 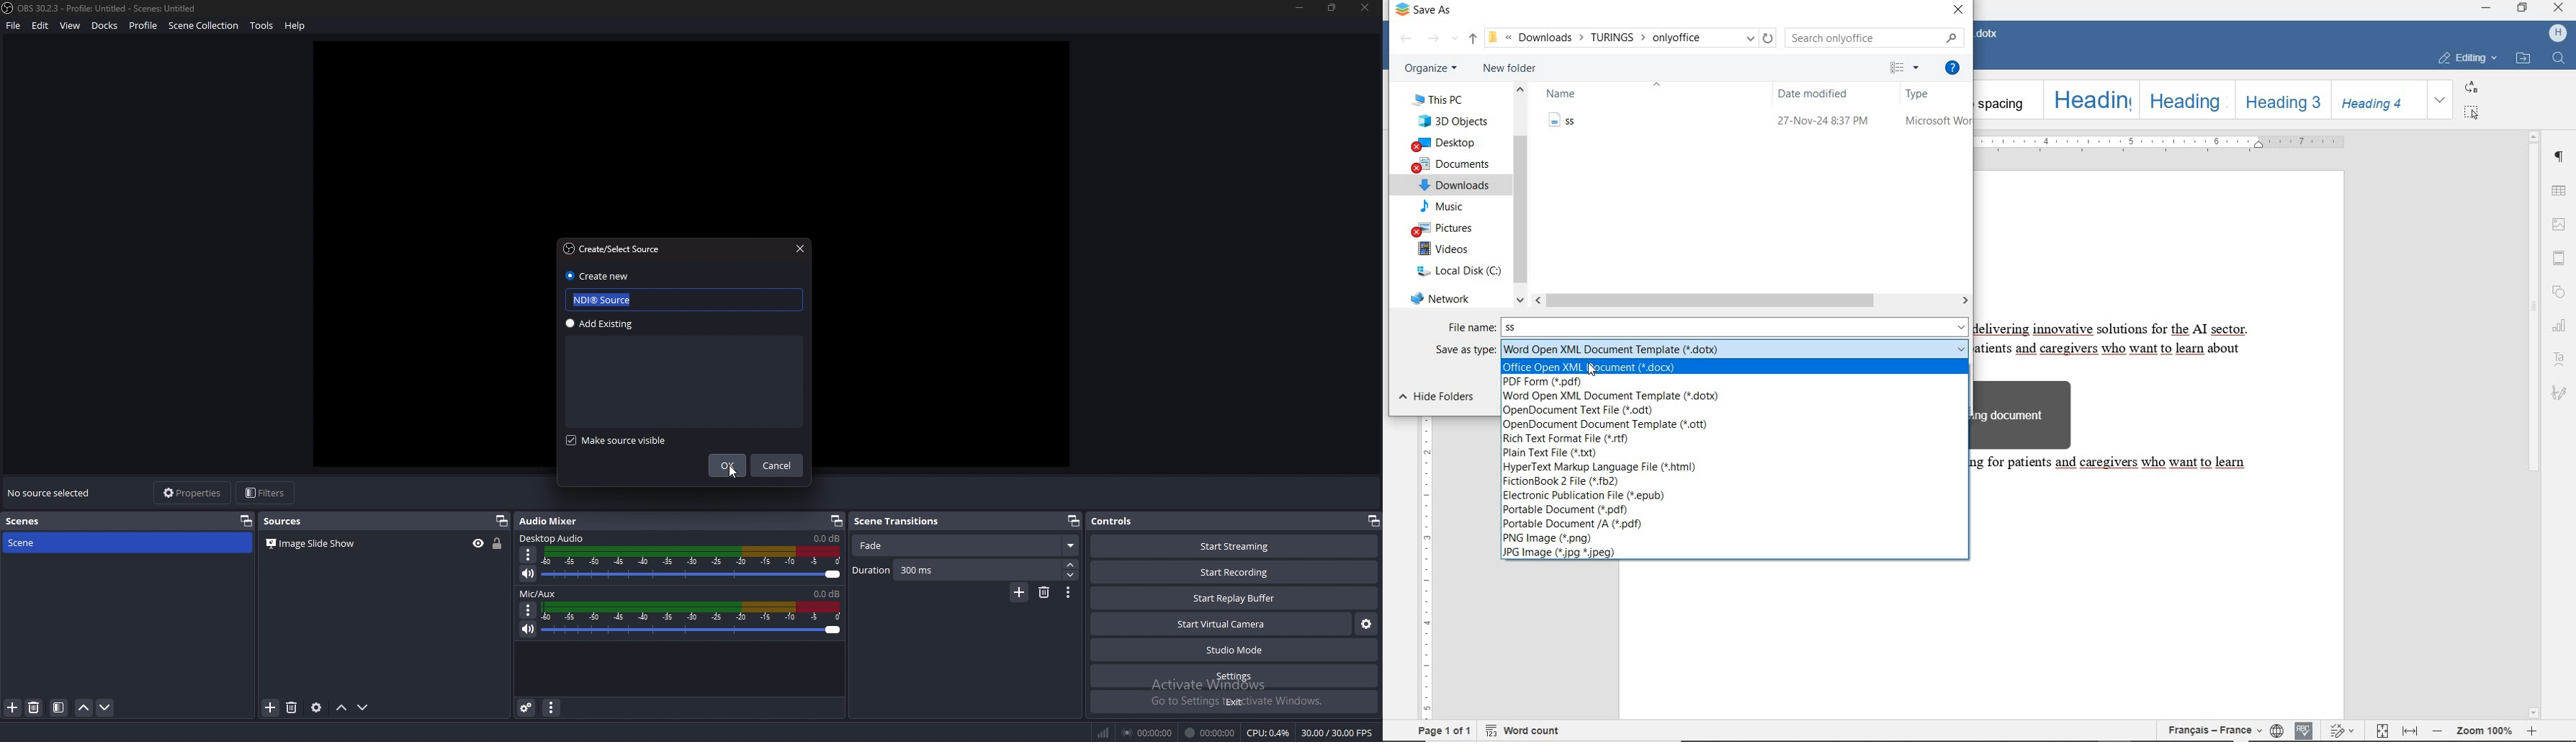 I want to click on odt, so click(x=1589, y=410).